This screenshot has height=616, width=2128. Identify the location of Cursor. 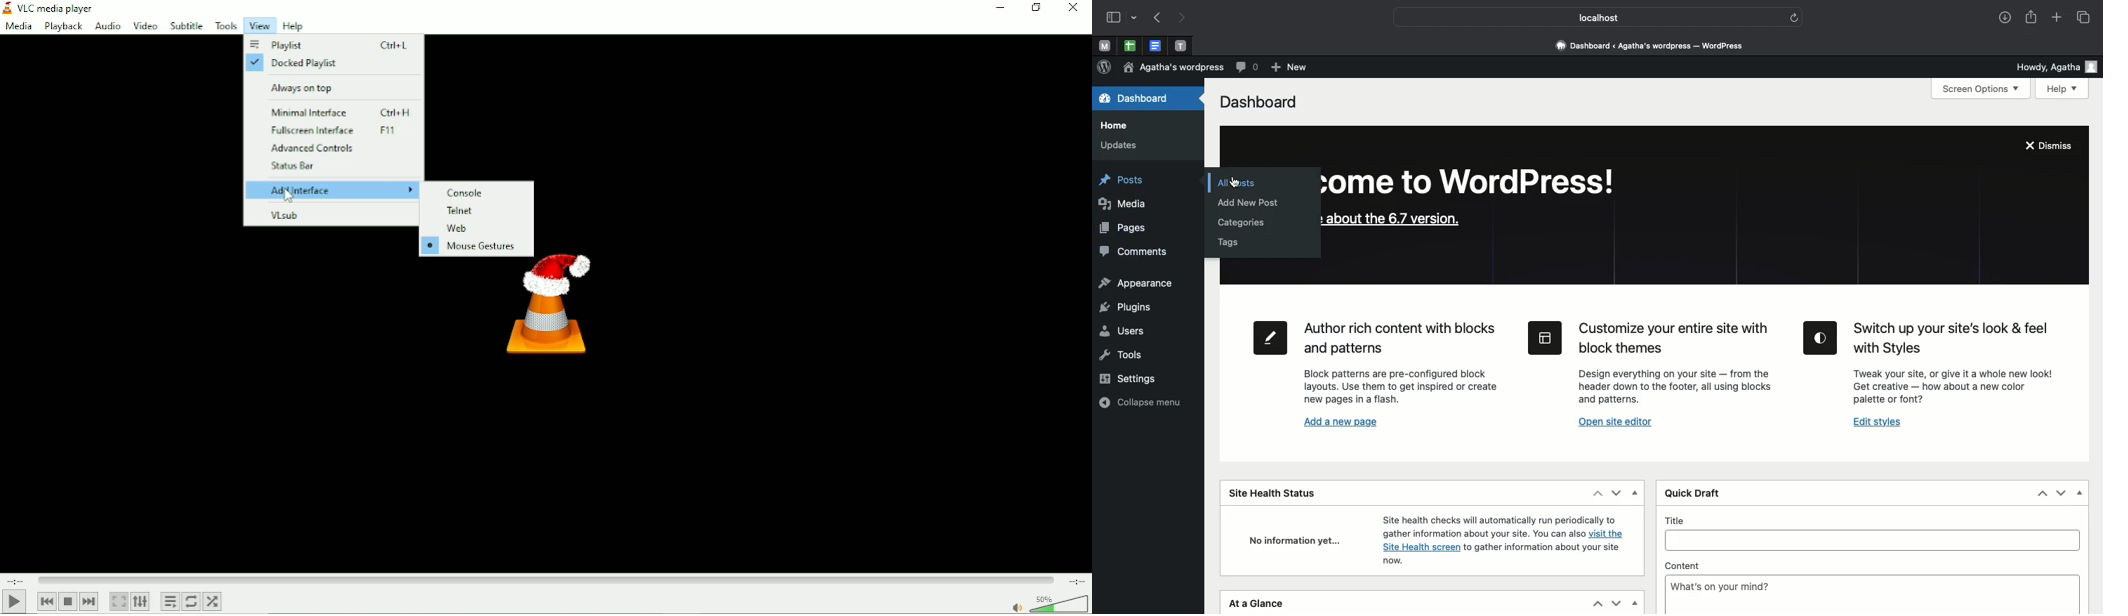
(1236, 183).